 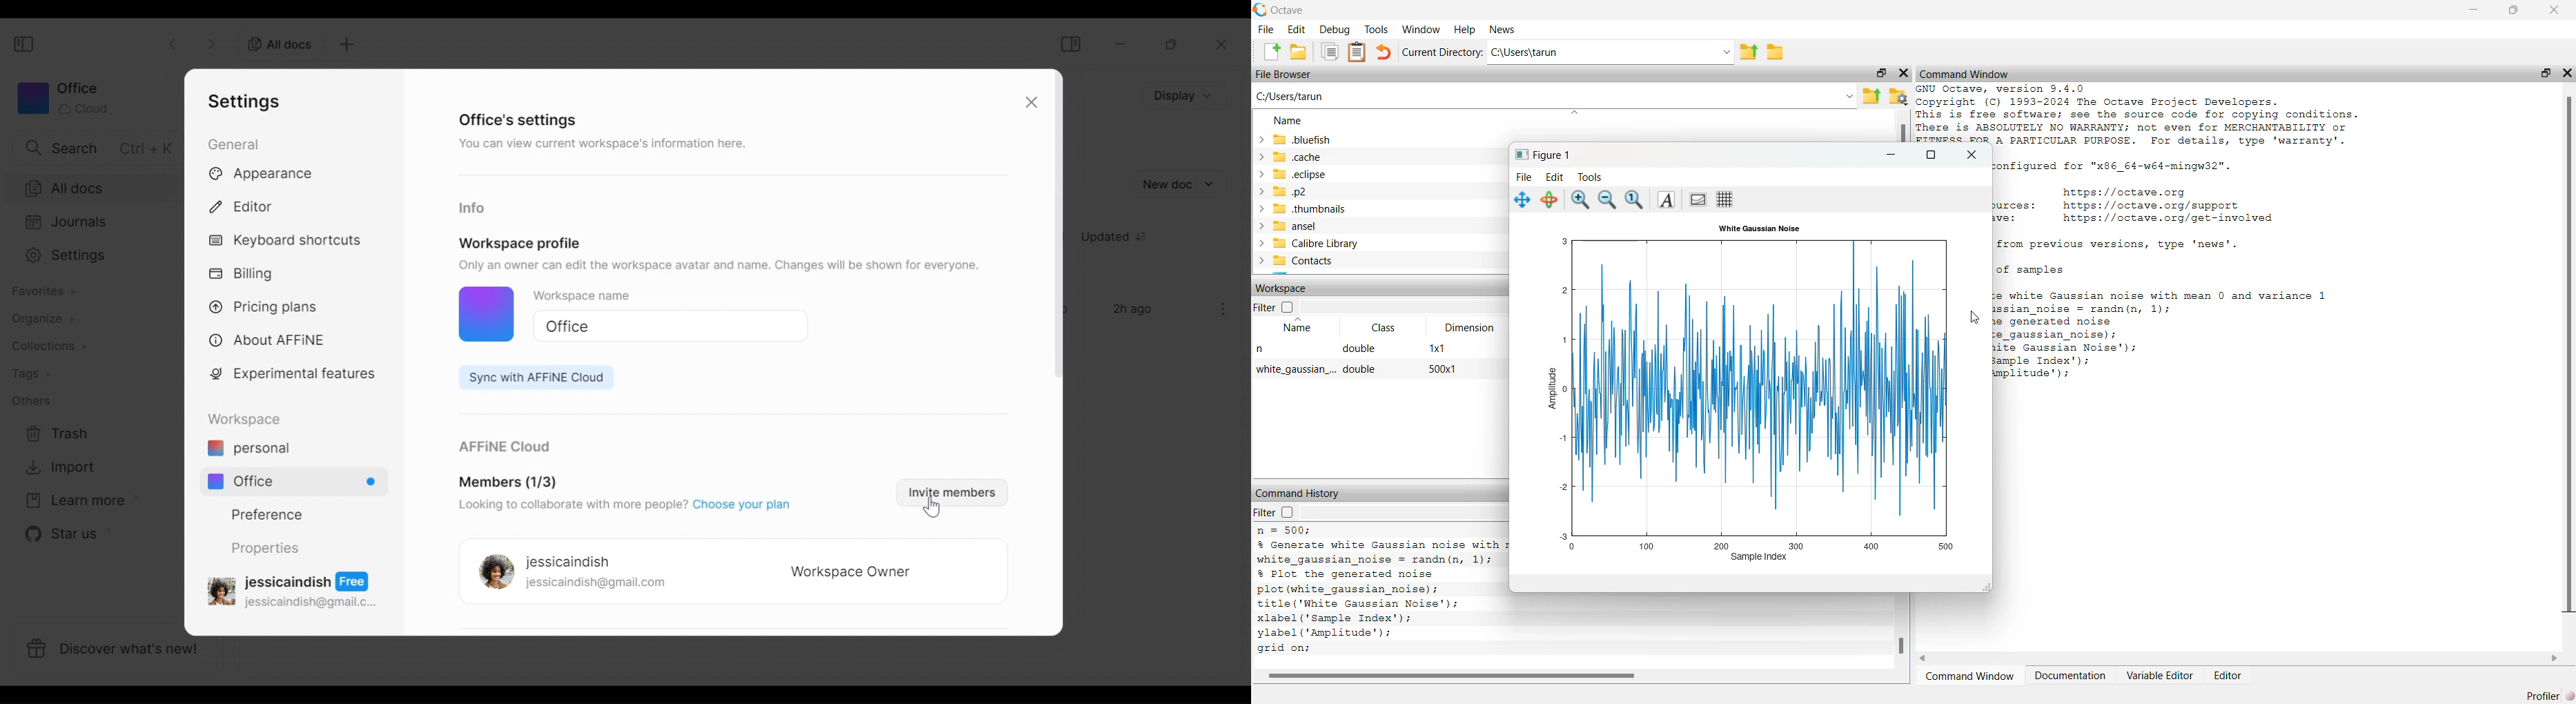 I want to click on New document, so click(x=1179, y=184).